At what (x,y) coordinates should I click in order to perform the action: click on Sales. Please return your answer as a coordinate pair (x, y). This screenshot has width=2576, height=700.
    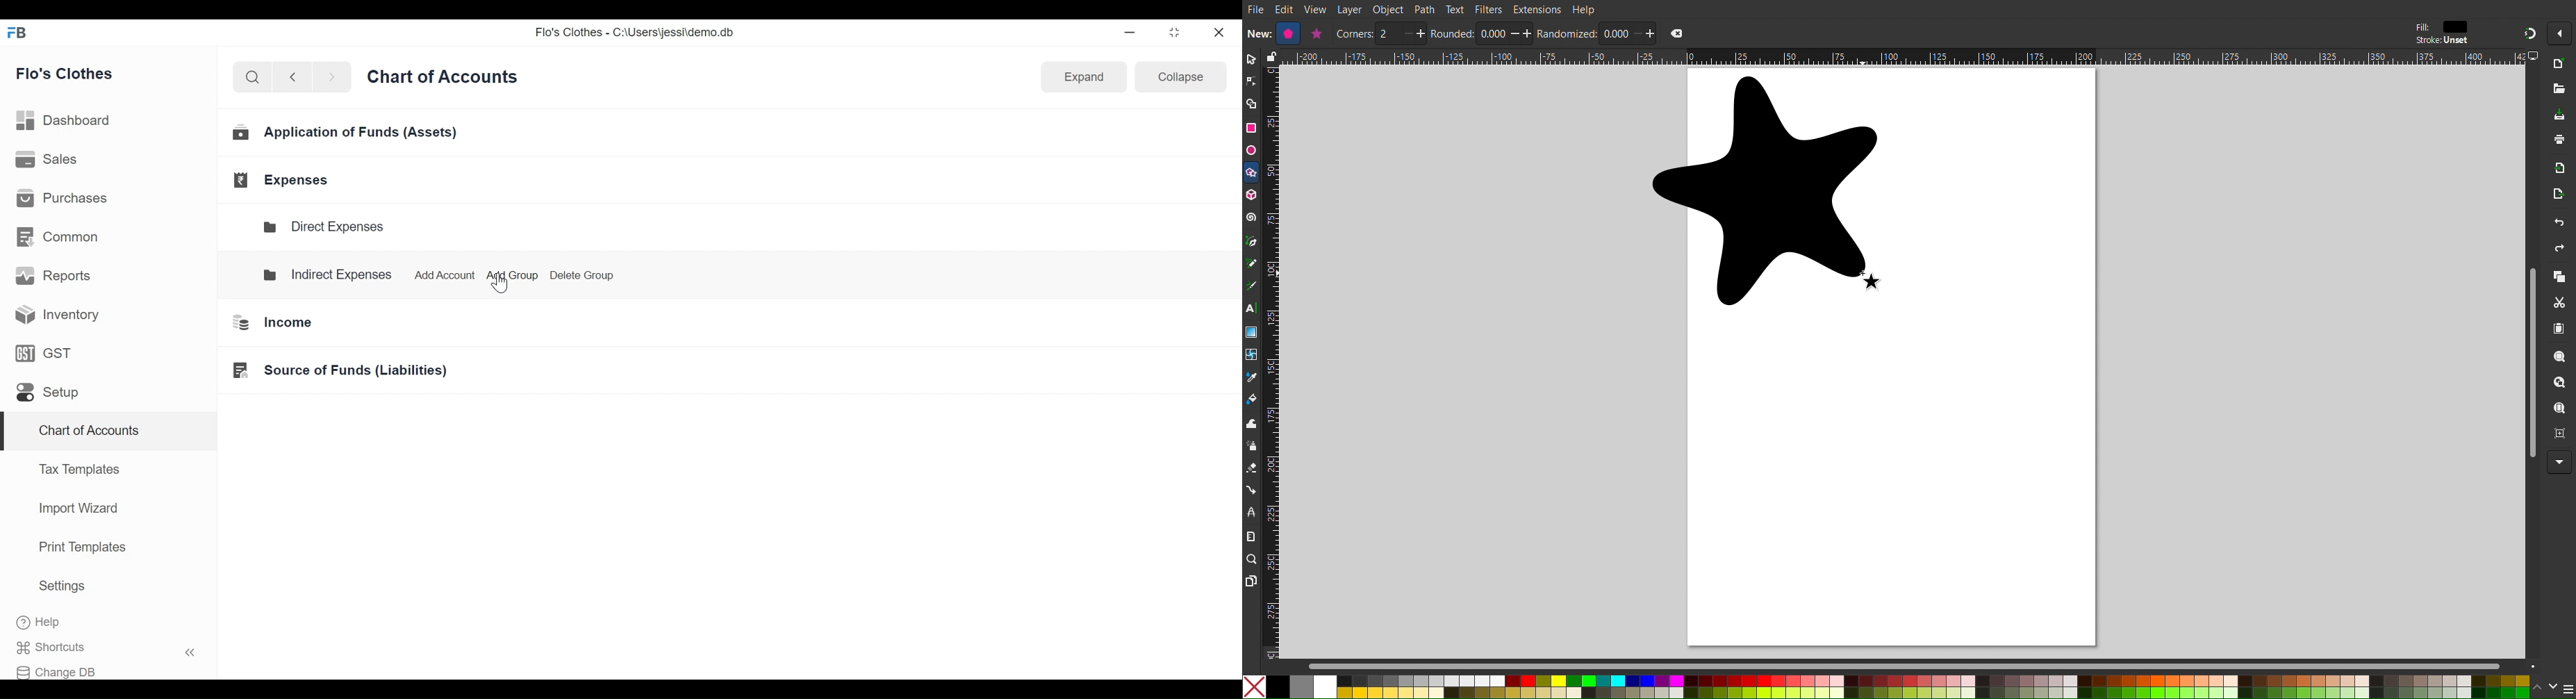
    Looking at the image, I should click on (48, 161).